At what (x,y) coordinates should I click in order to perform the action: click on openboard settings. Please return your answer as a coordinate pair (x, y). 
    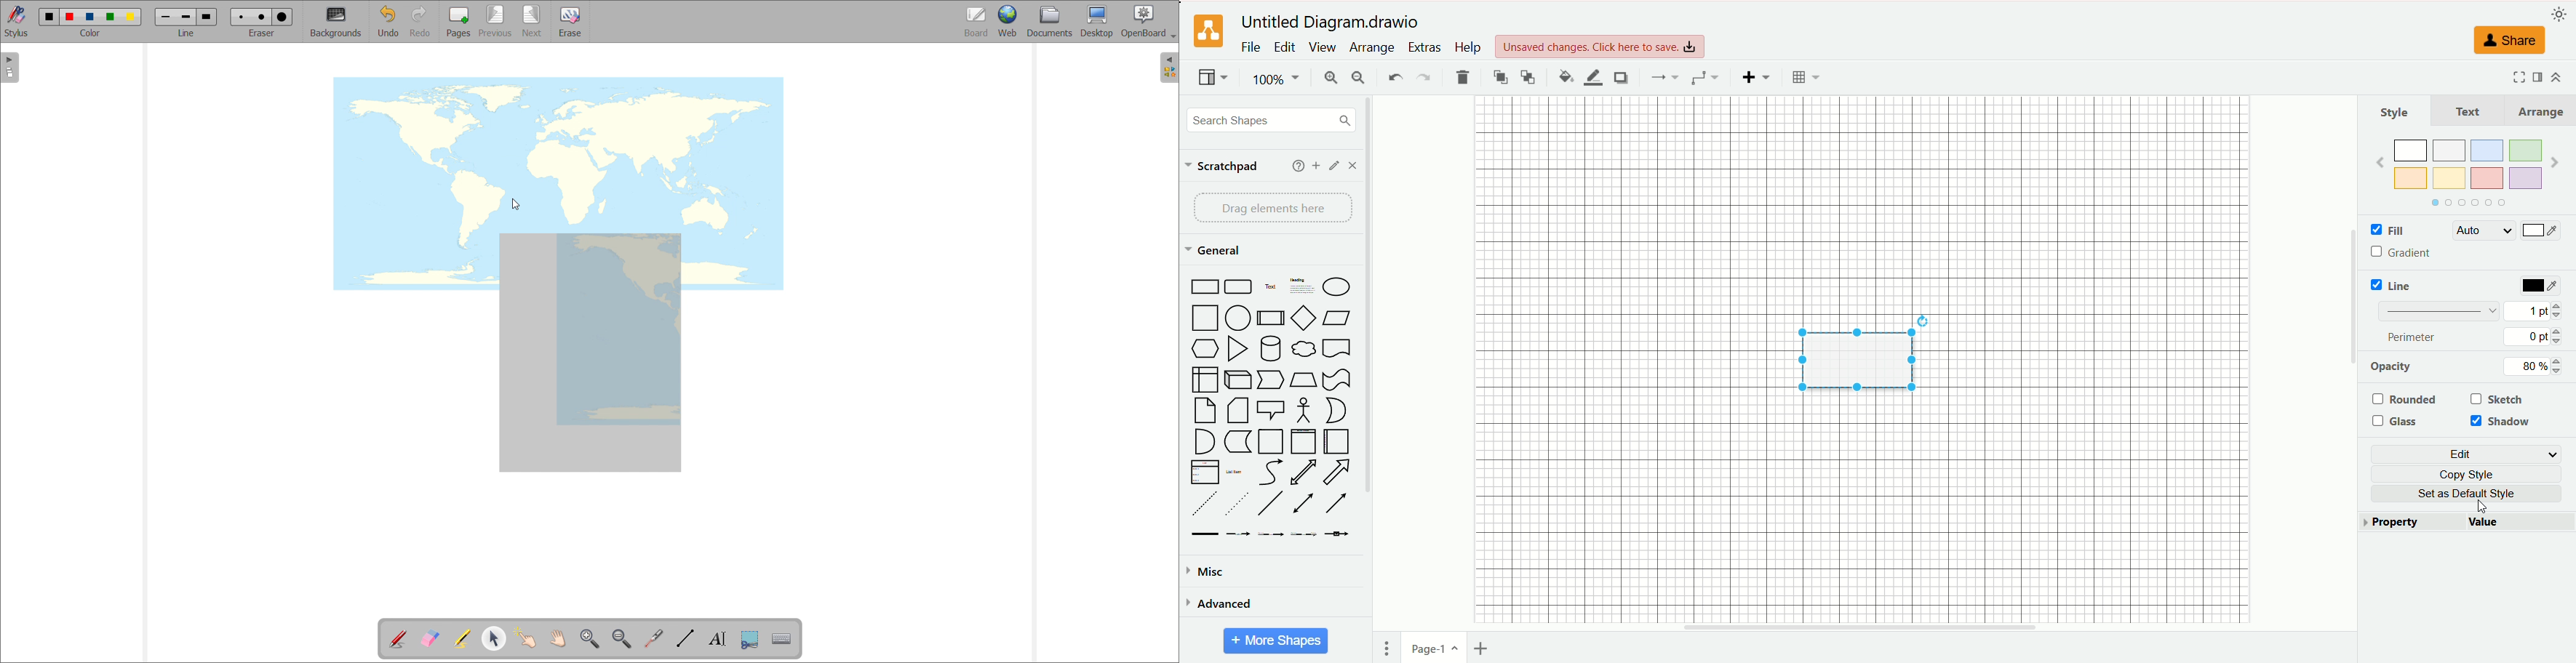
    Looking at the image, I should click on (1148, 20).